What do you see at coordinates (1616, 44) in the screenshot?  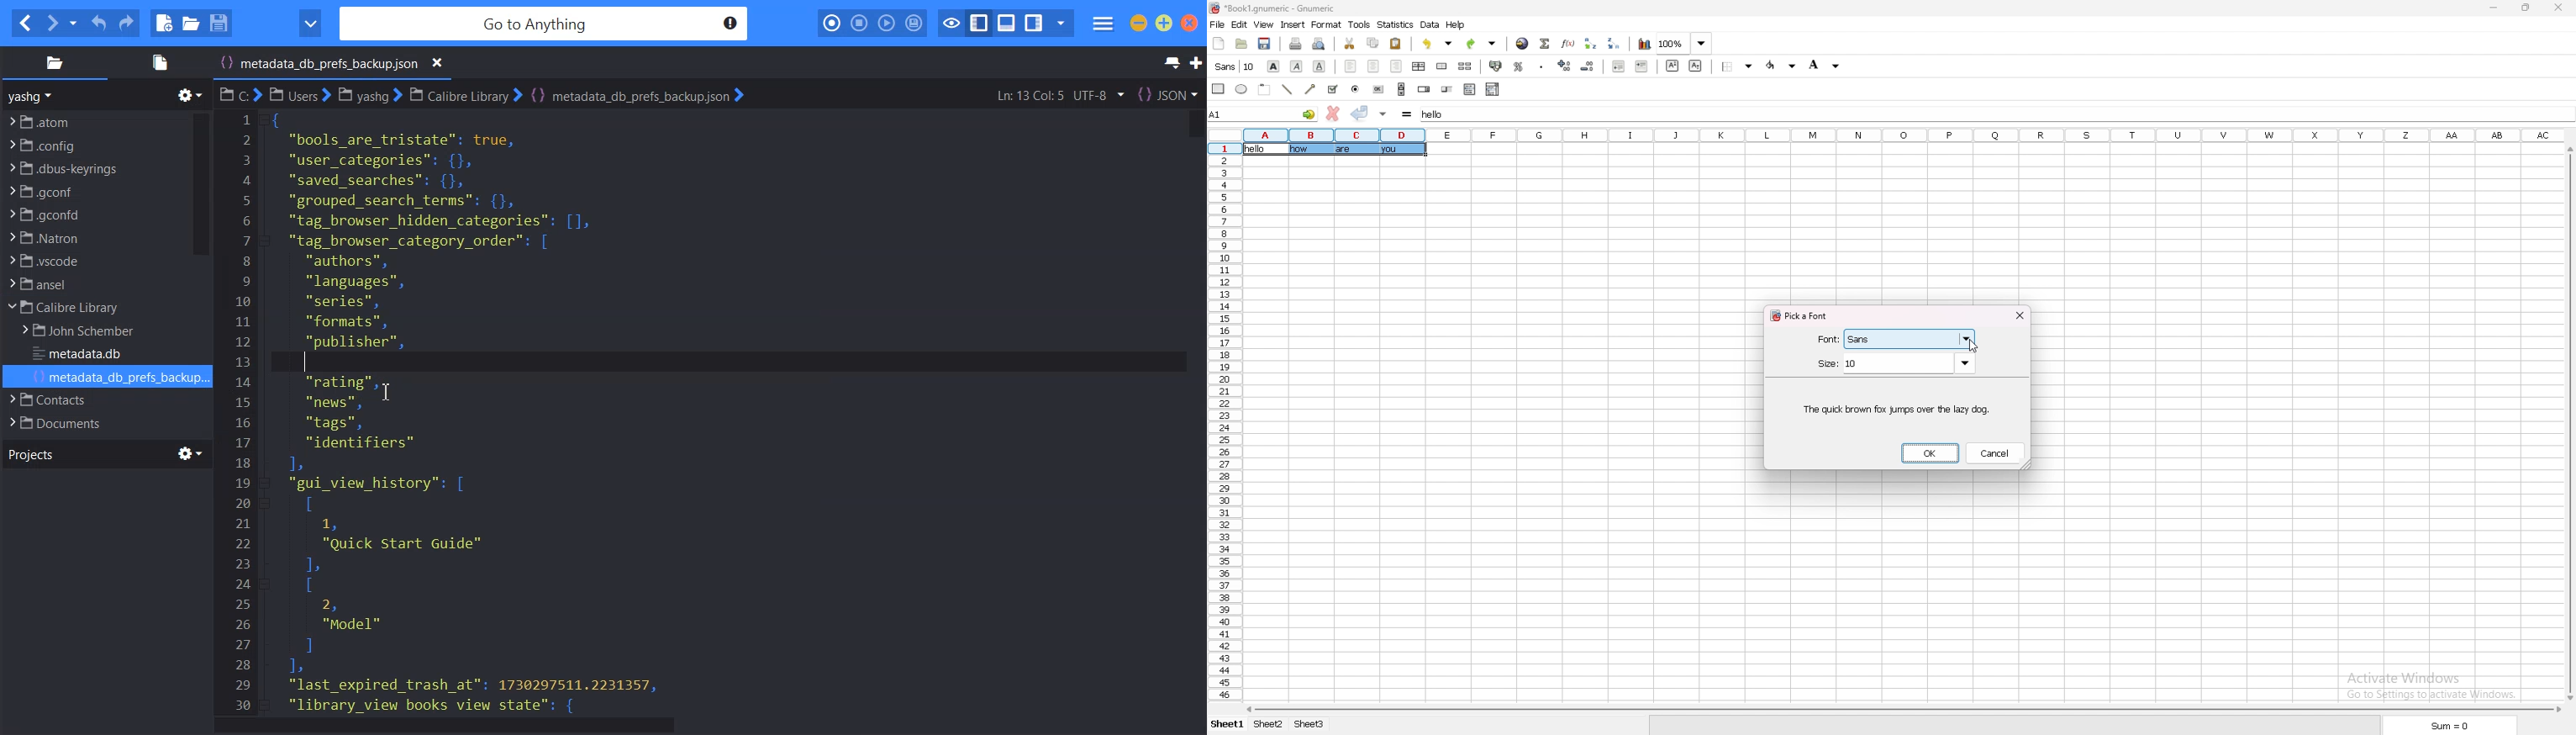 I see `sort descending` at bounding box center [1616, 44].